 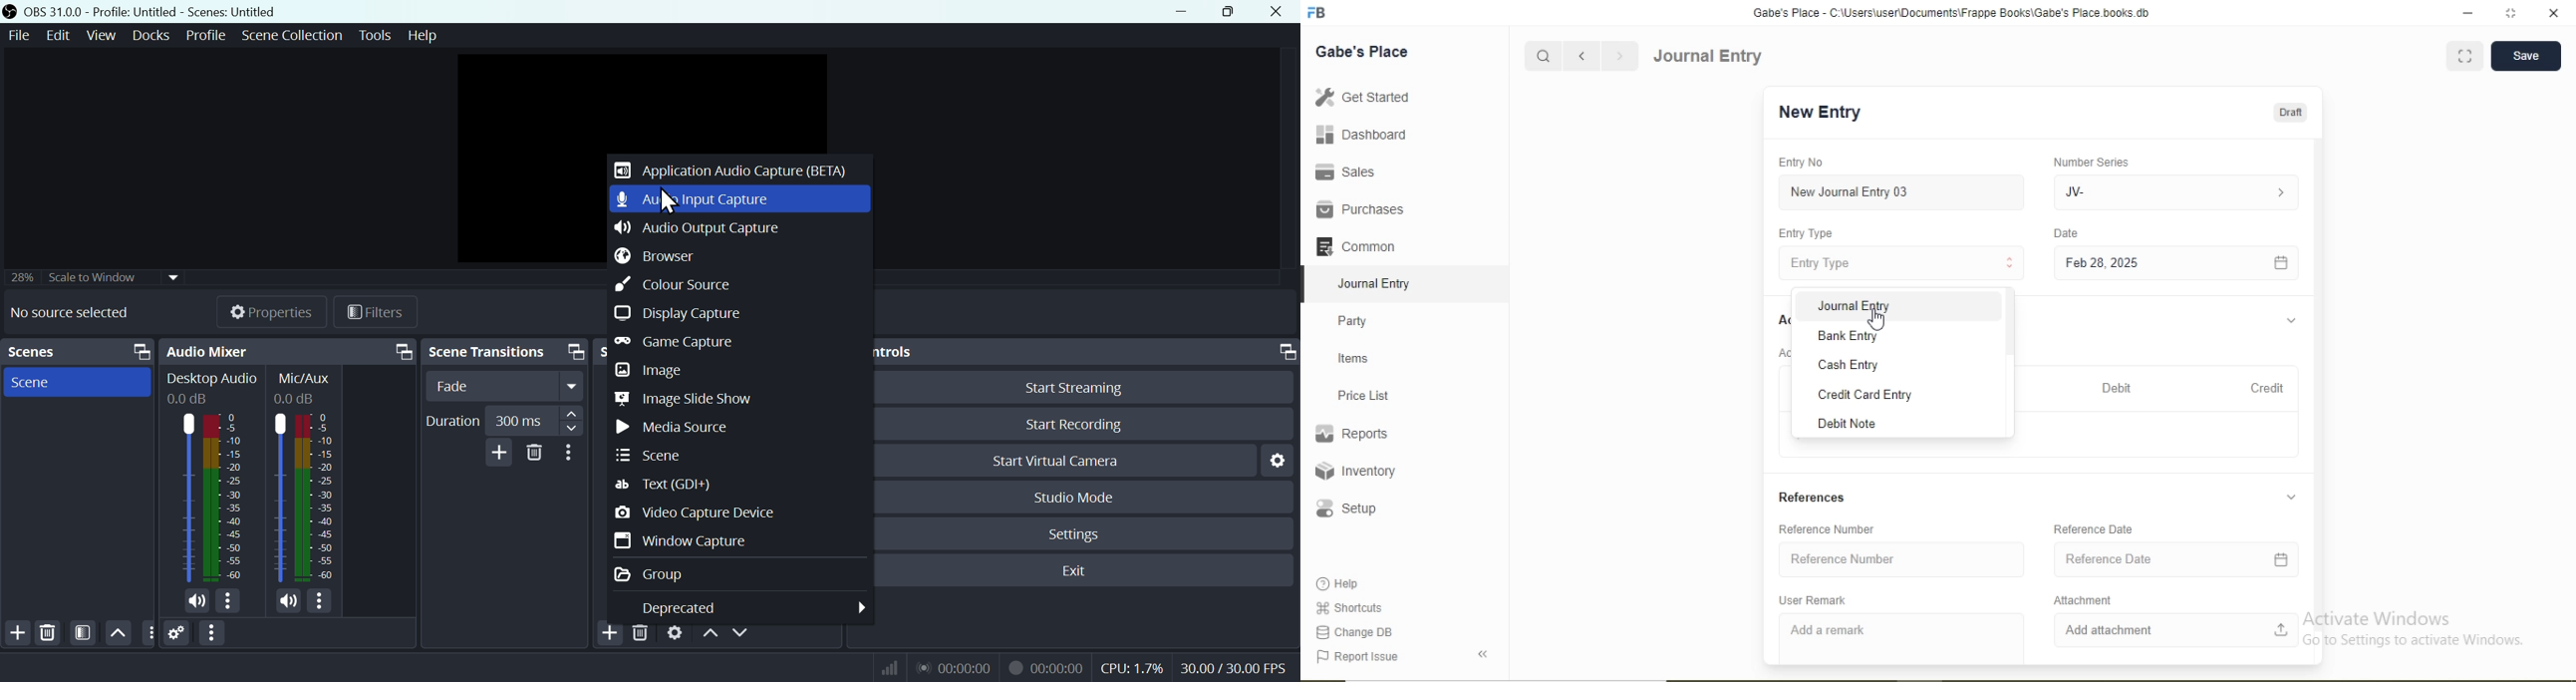 I want to click on Feb 28, 2025, so click(x=2102, y=262).